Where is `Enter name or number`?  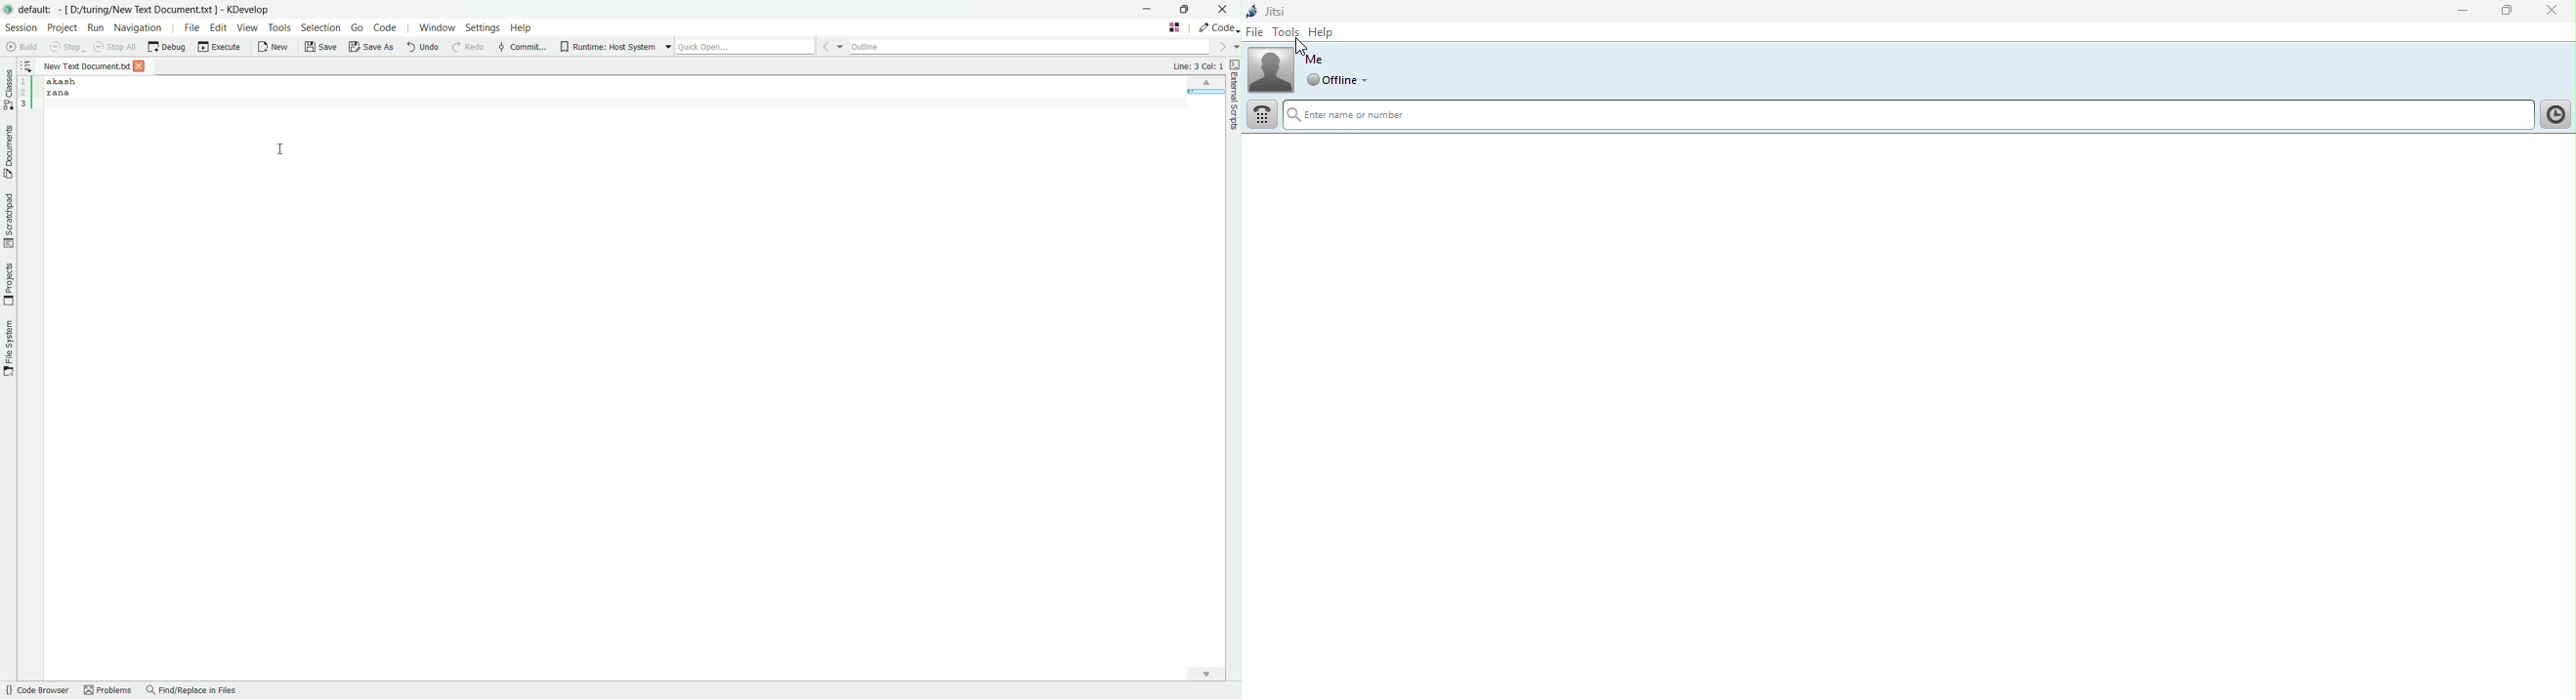 Enter name or number is located at coordinates (1903, 117).